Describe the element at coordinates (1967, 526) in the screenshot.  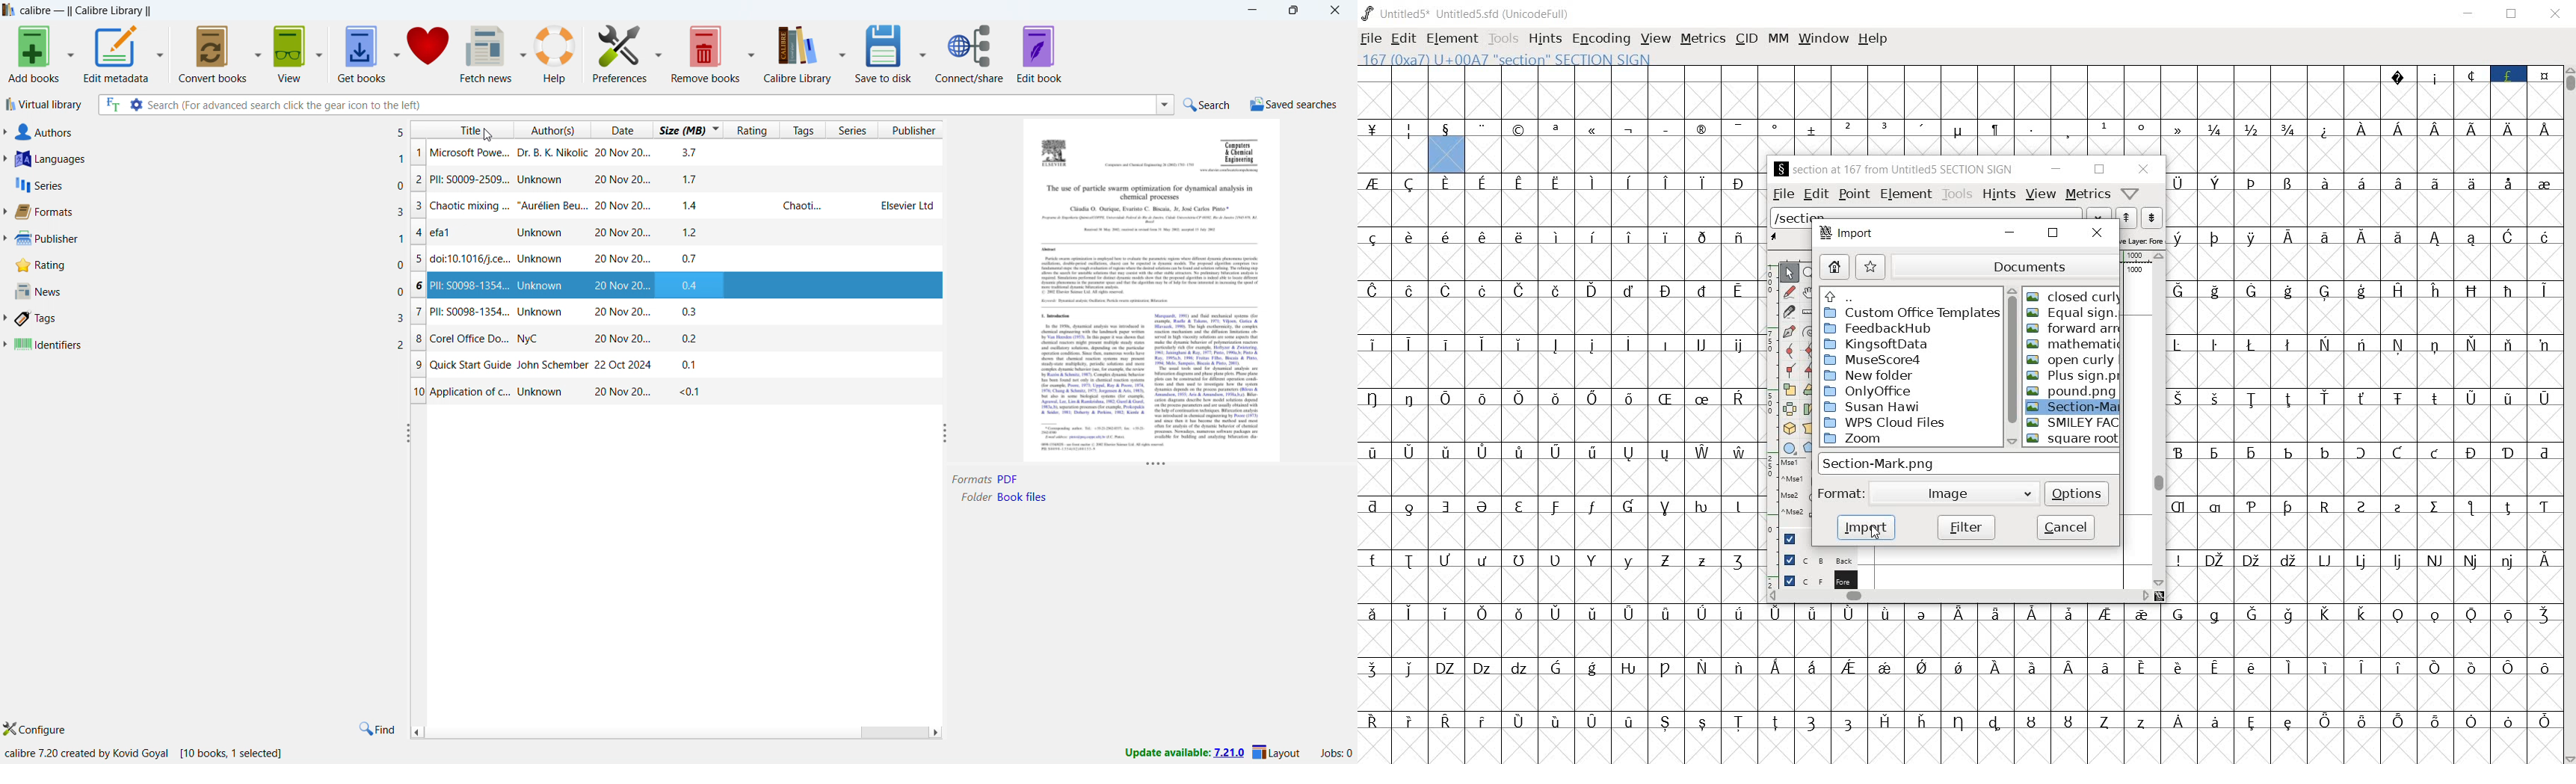
I see `filter` at that location.